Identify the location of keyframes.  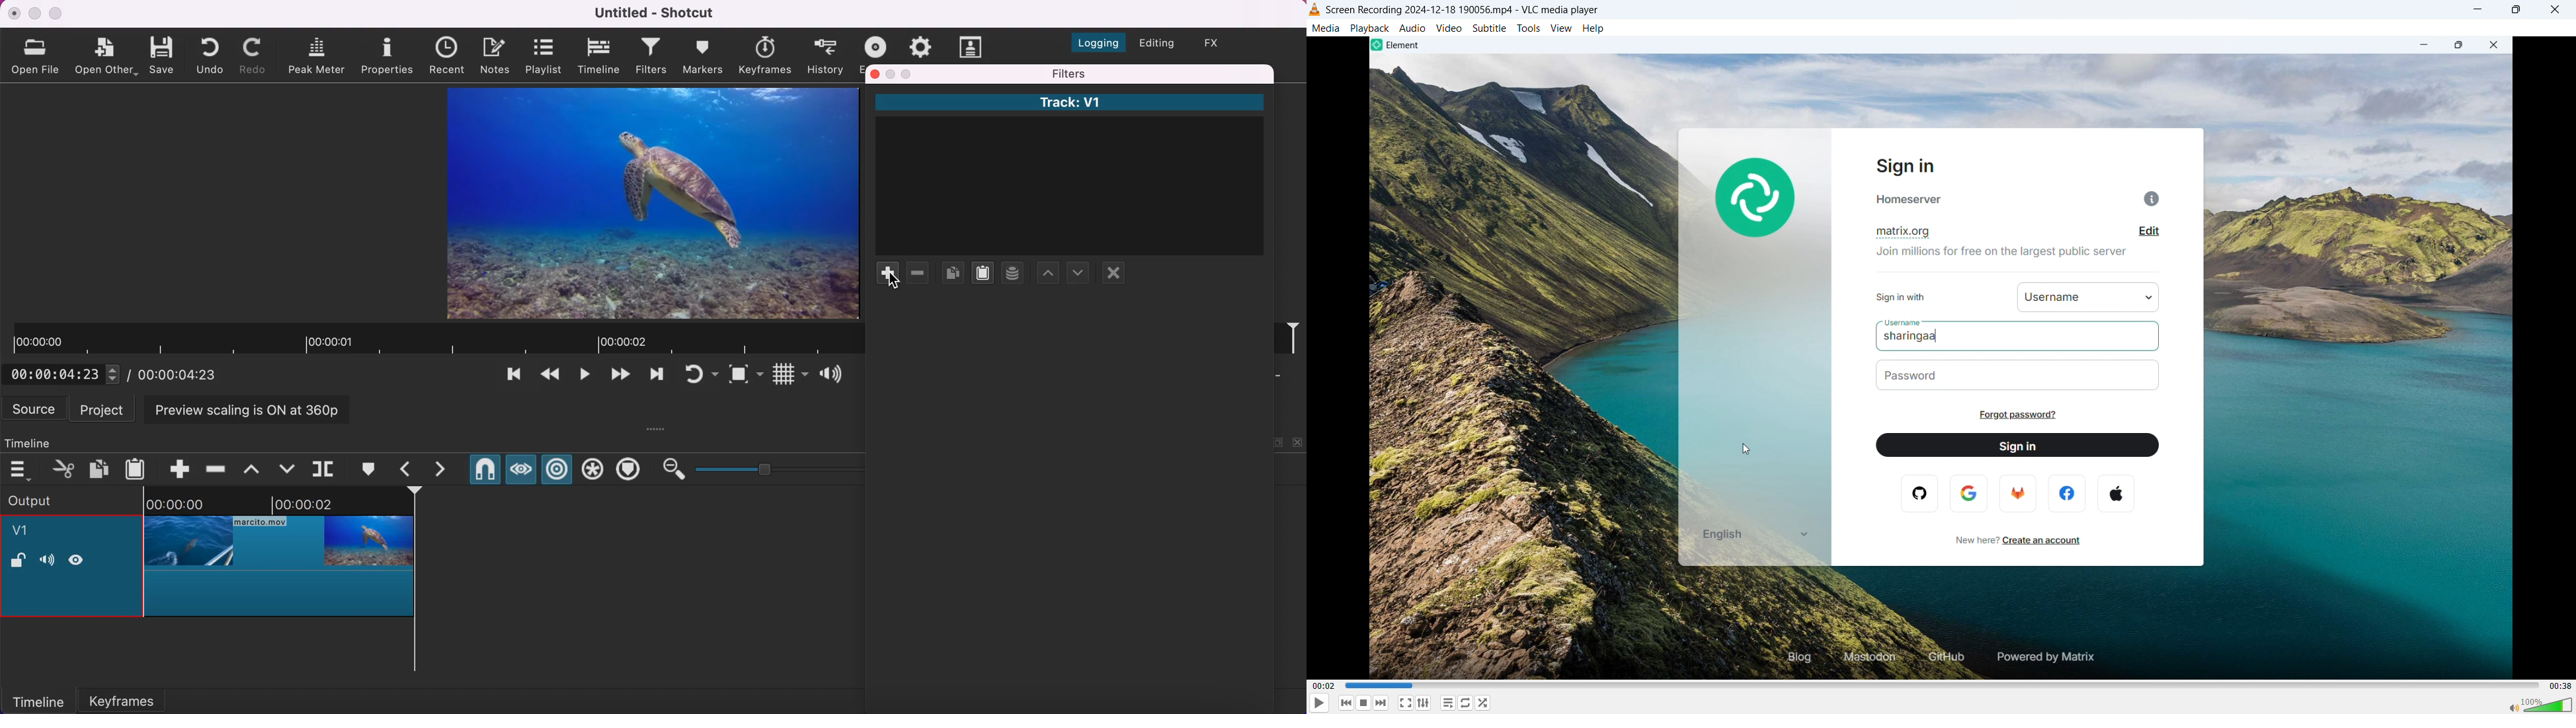
(764, 56).